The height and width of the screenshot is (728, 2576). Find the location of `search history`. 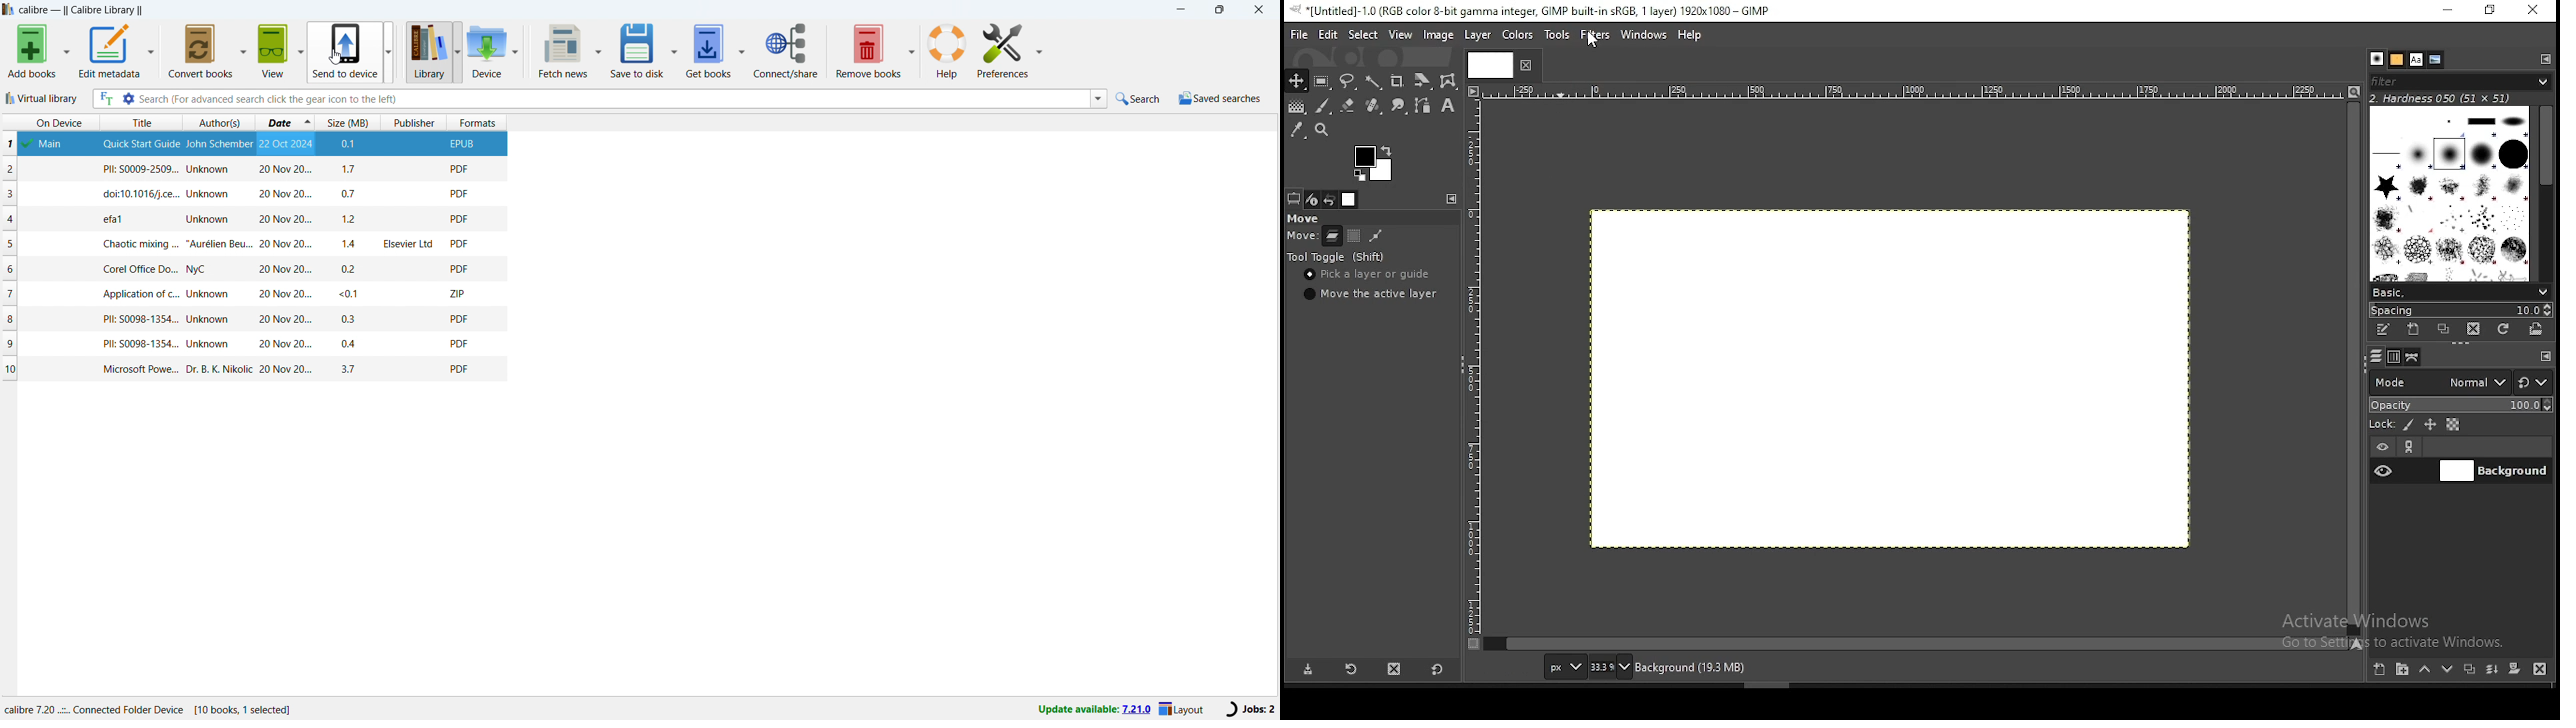

search history is located at coordinates (1098, 98).